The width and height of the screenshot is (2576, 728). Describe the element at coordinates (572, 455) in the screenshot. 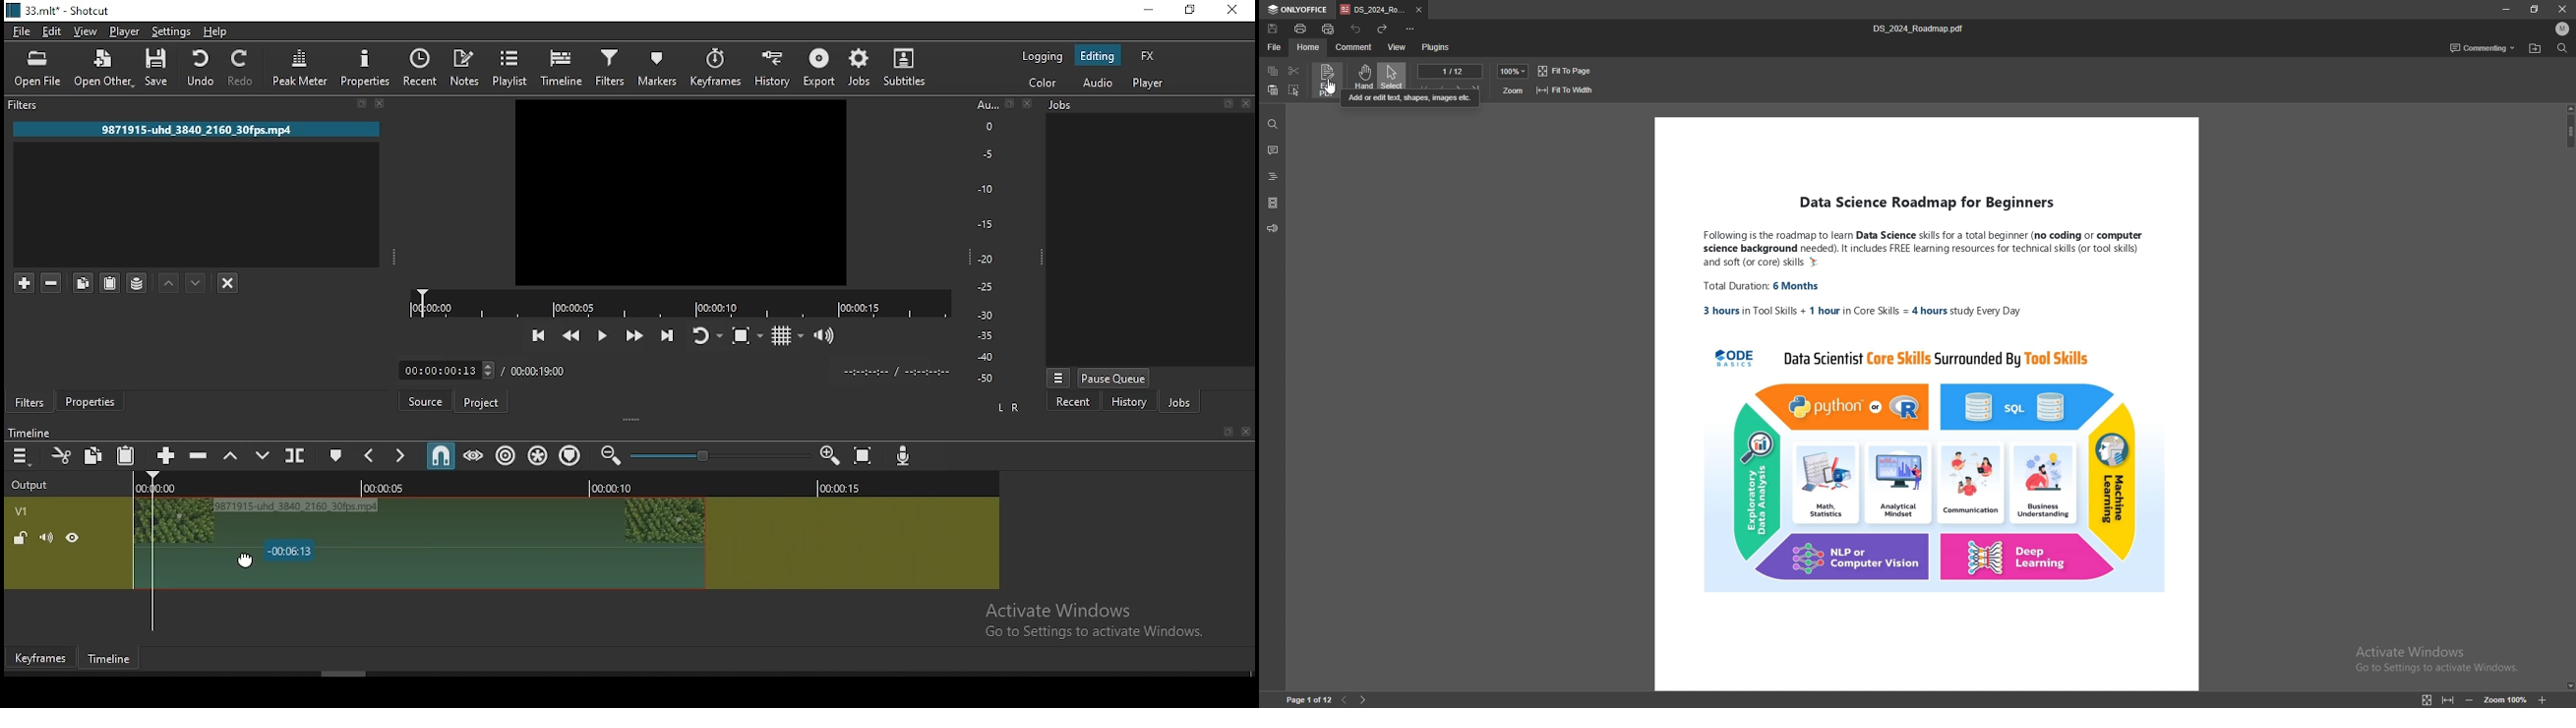

I see `ripple markers` at that location.